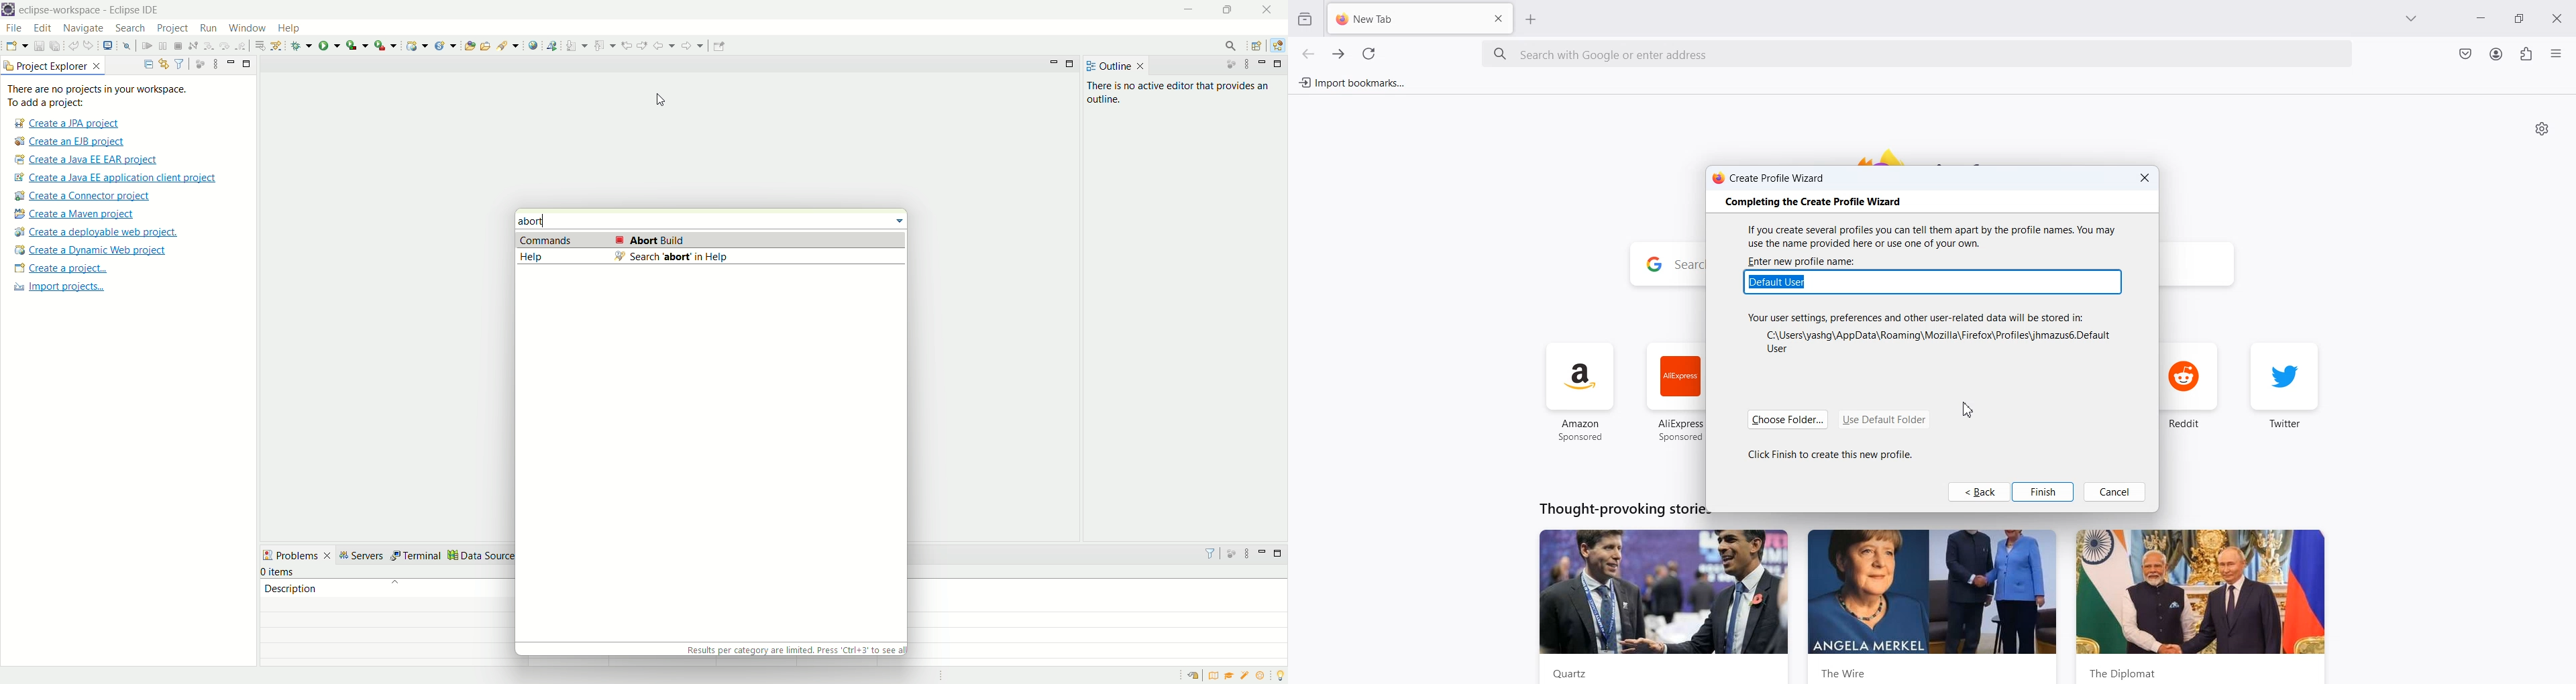 The height and width of the screenshot is (700, 2576). I want to click on Back, so click(1978, 491).